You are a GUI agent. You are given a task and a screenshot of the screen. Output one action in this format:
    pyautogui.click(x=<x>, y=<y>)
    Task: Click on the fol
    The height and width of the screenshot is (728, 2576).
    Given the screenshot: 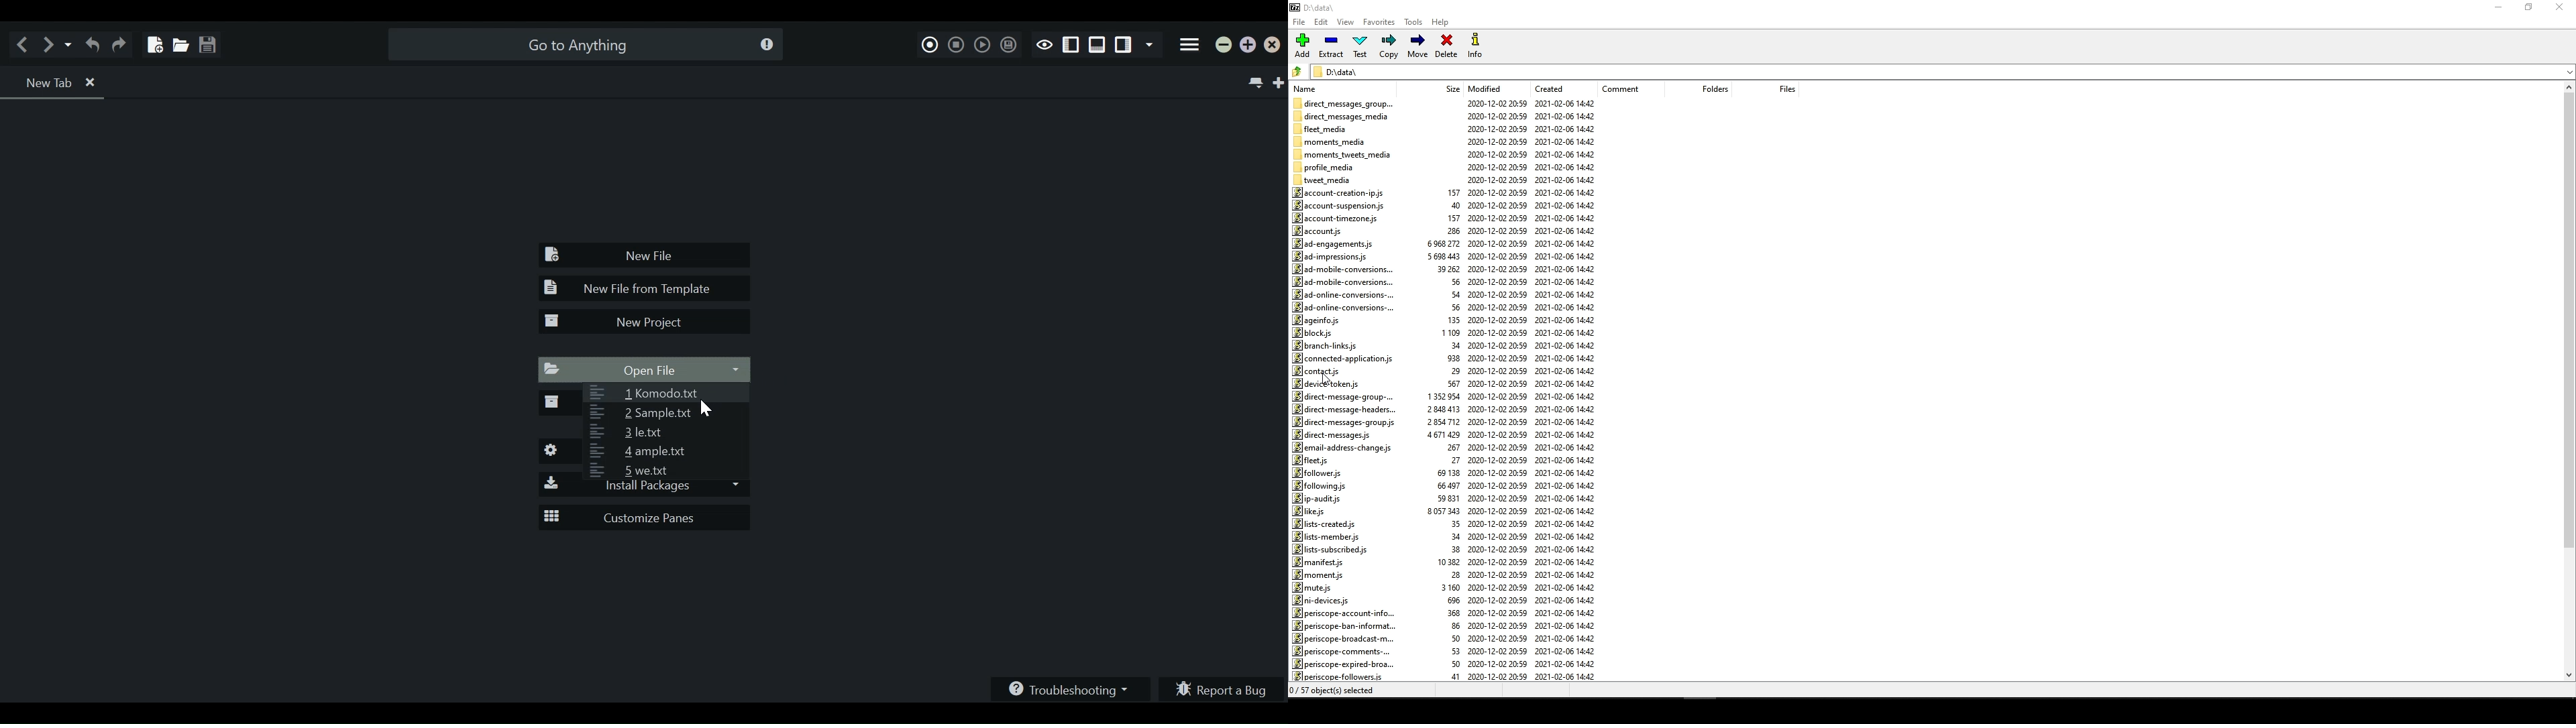 What is the action you would take?
    pyautogui.click(x=1320, y=485)
    